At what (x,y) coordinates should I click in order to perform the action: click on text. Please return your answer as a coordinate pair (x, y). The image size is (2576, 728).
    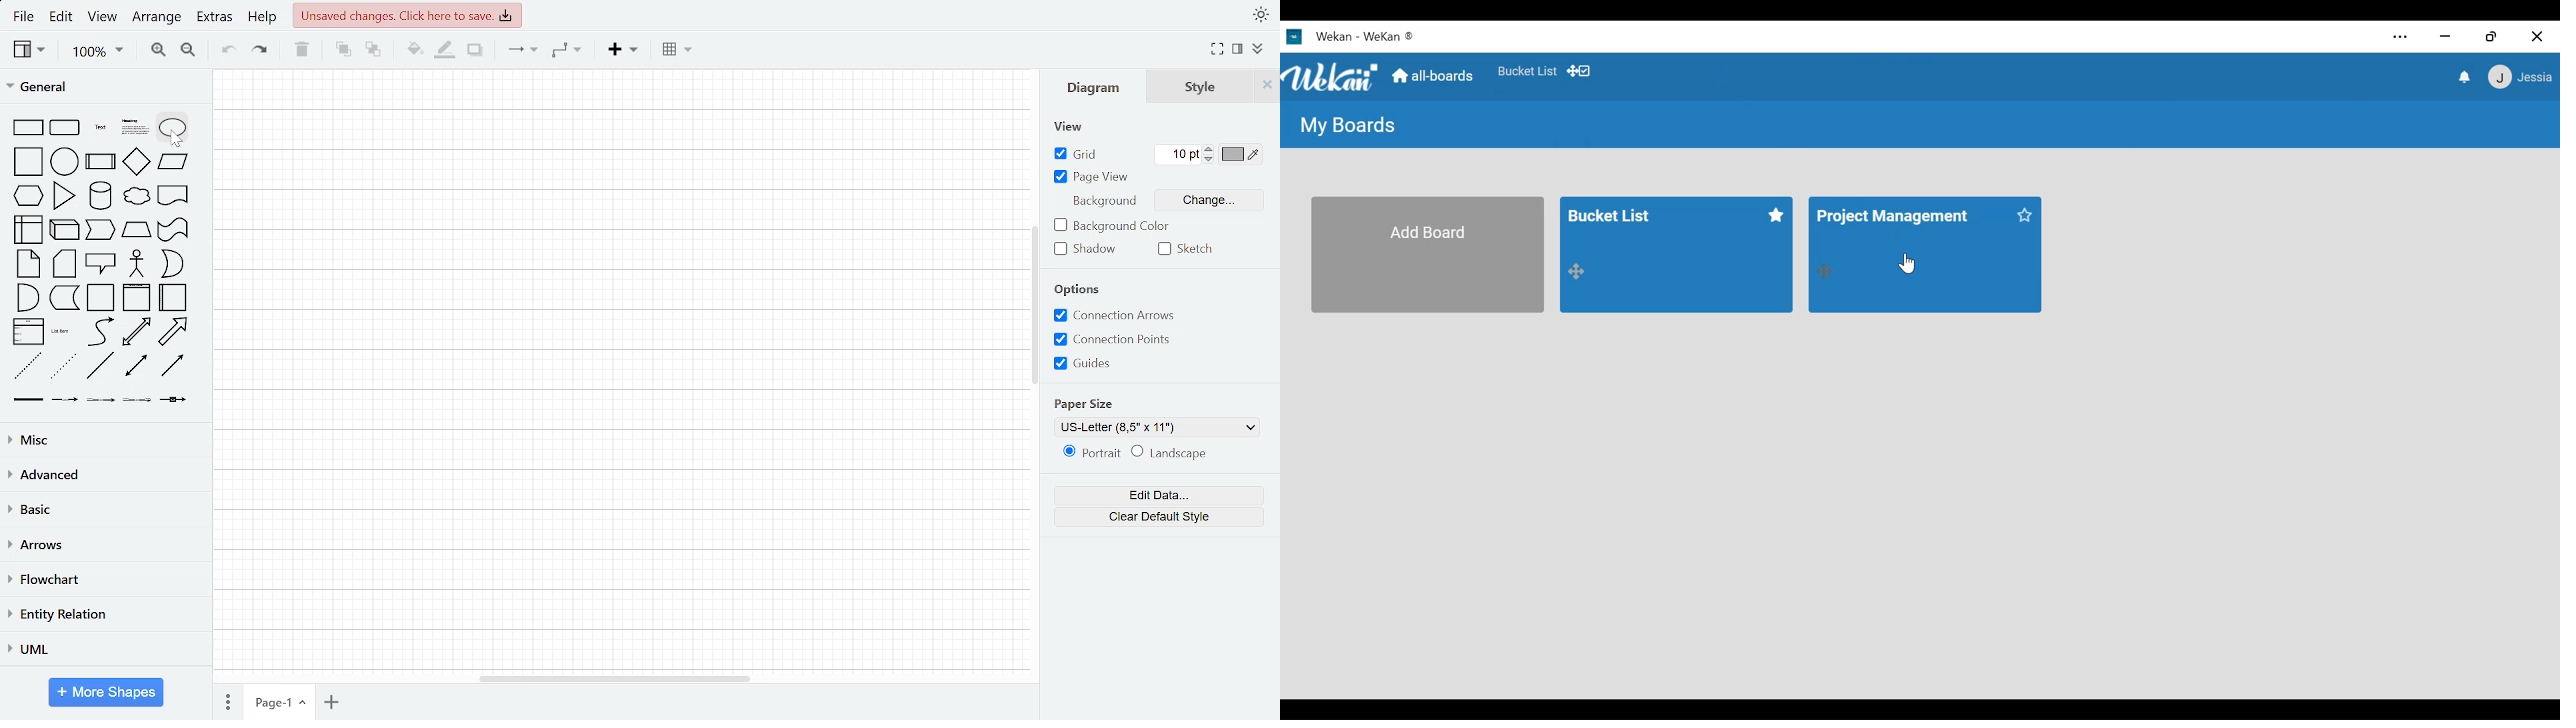
    Looking at the image, I should click on (101, 130).